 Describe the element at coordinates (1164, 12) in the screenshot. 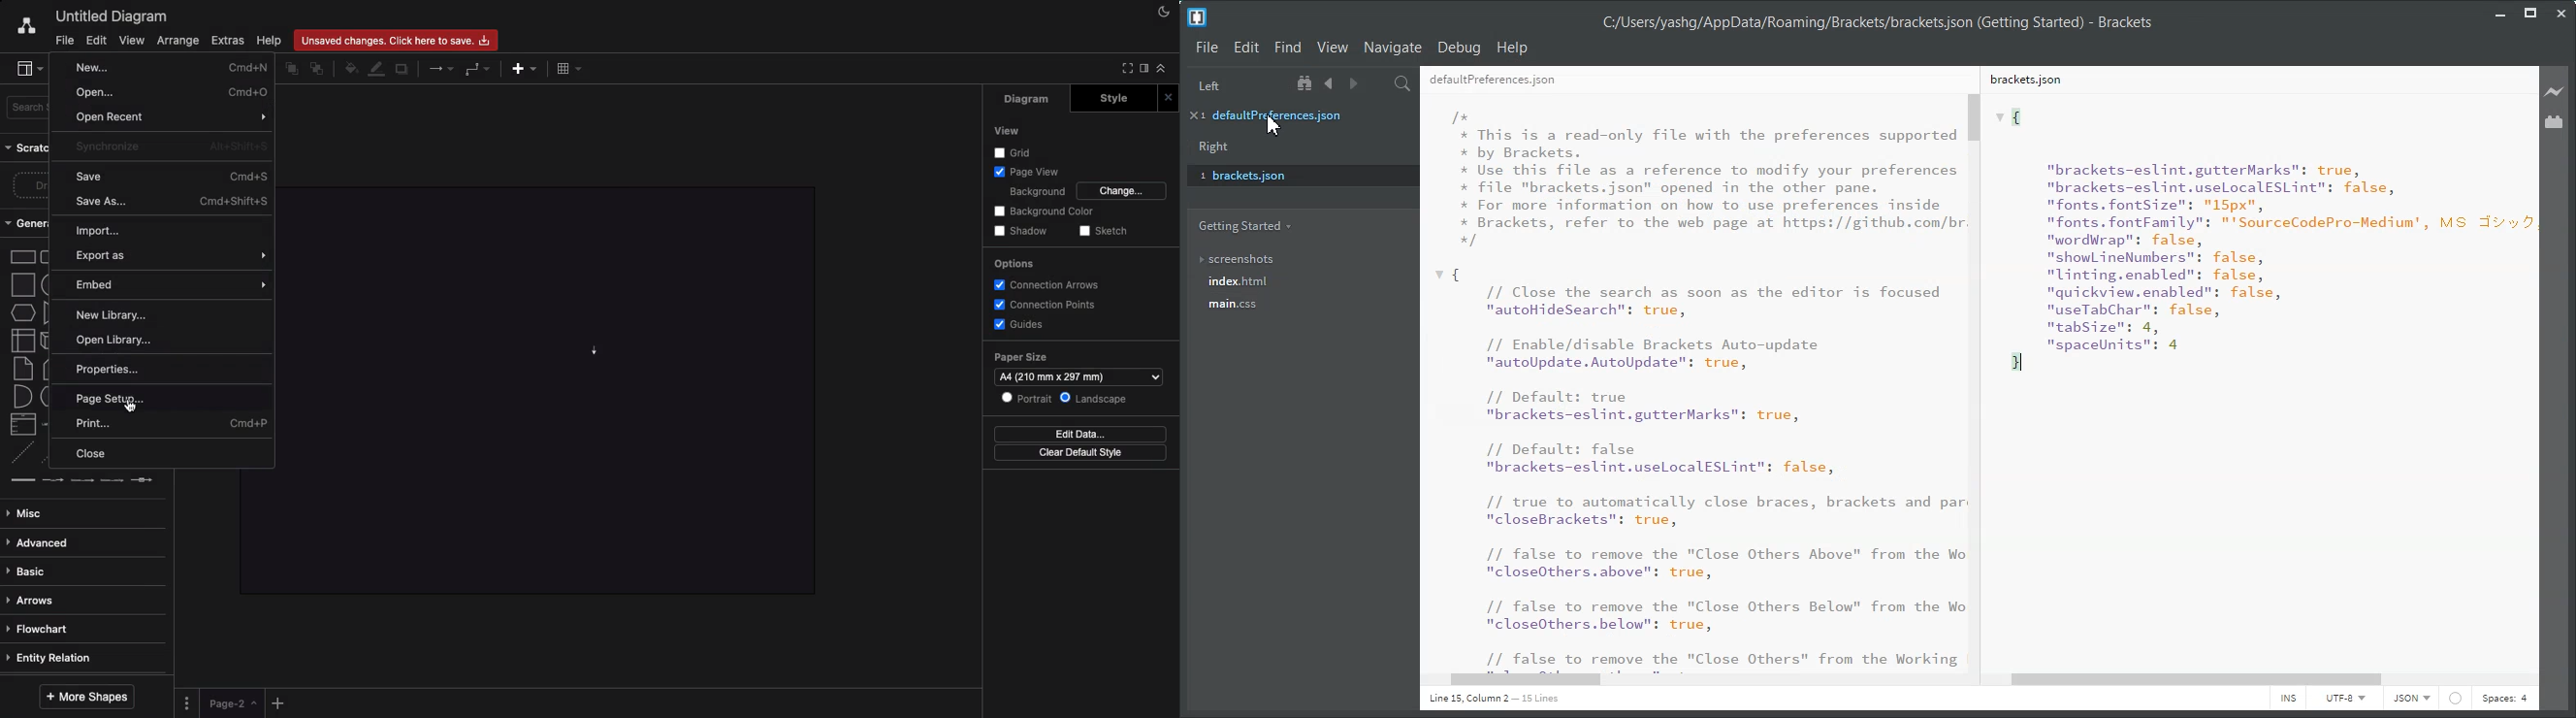

I see `Night mode` at that location.